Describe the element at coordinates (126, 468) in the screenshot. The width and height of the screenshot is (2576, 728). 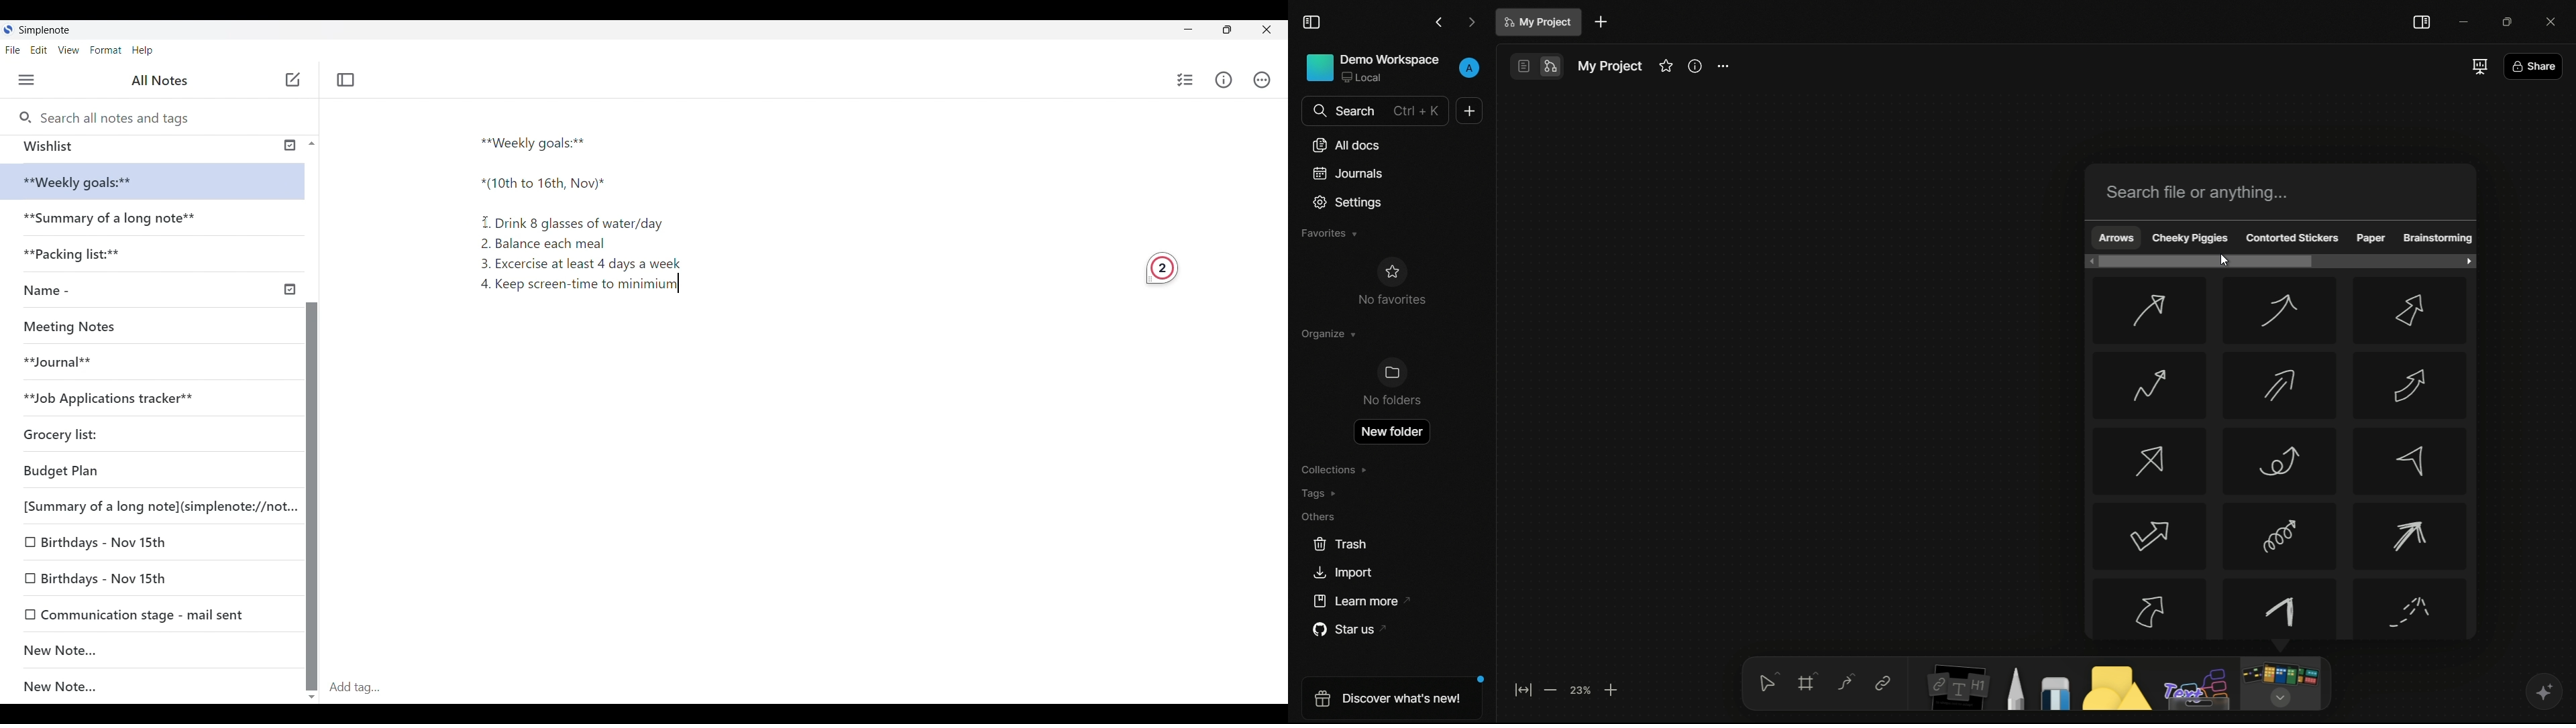
I see `Budget Plan` at that location.